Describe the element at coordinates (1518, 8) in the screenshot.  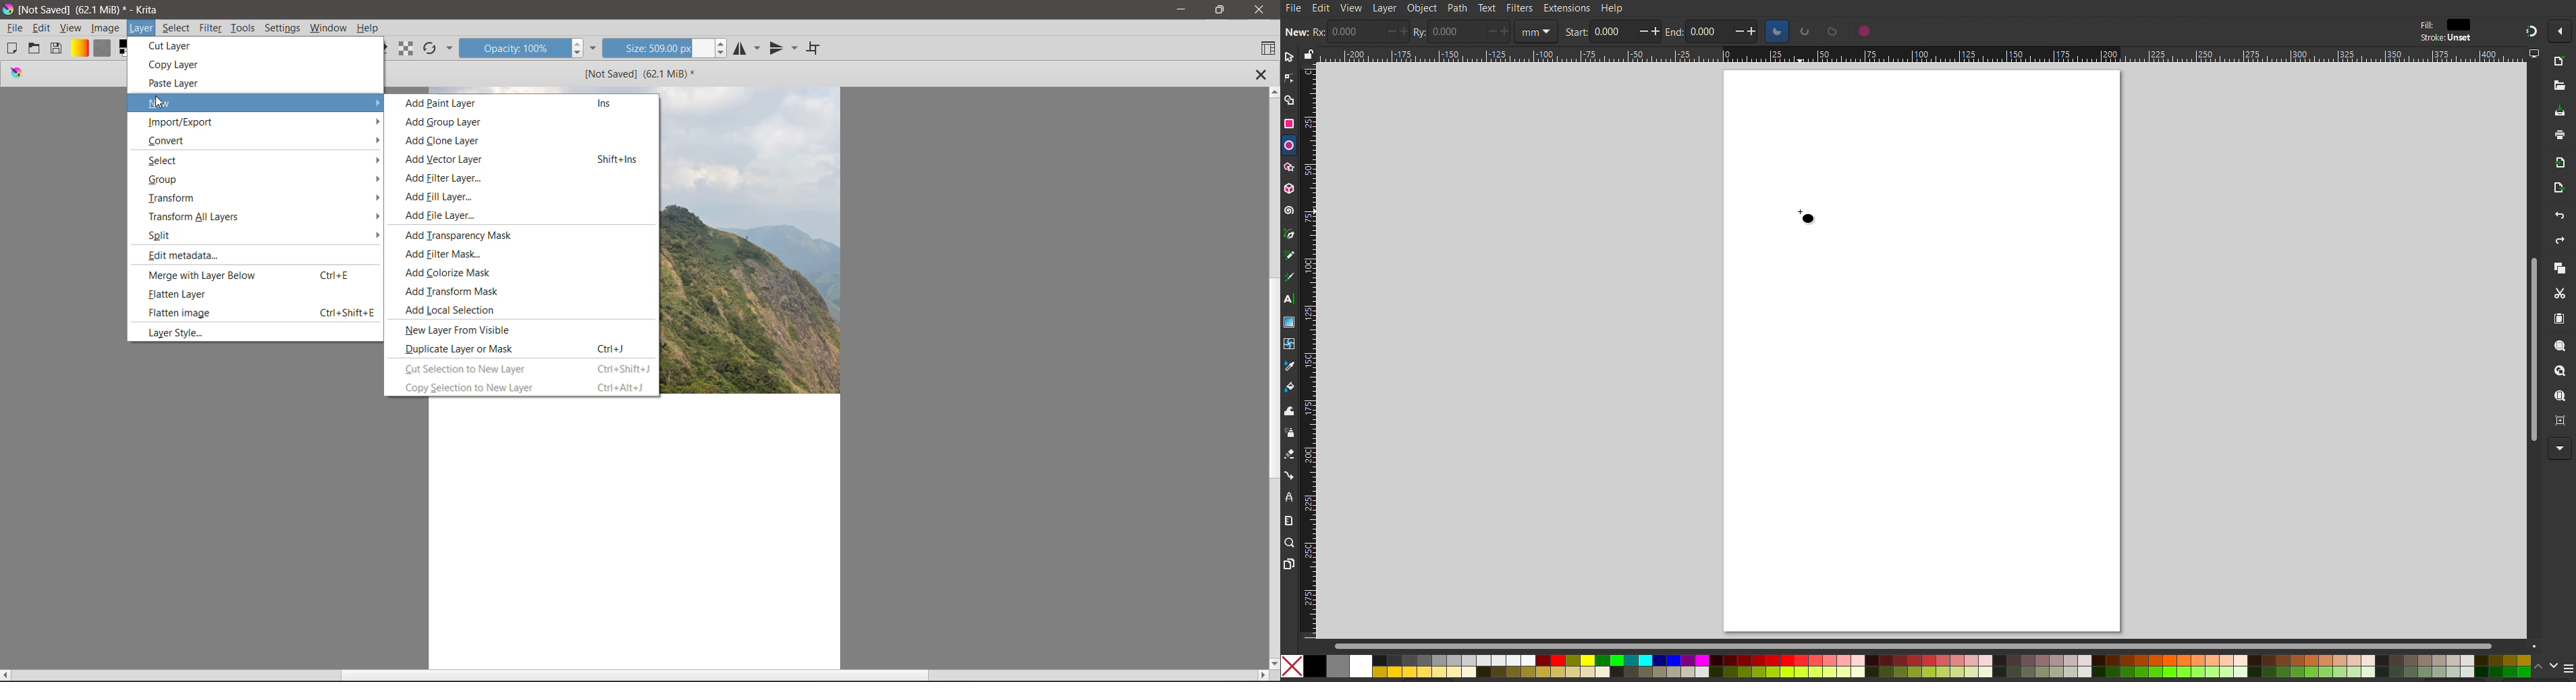
I see `Filters` at that location.